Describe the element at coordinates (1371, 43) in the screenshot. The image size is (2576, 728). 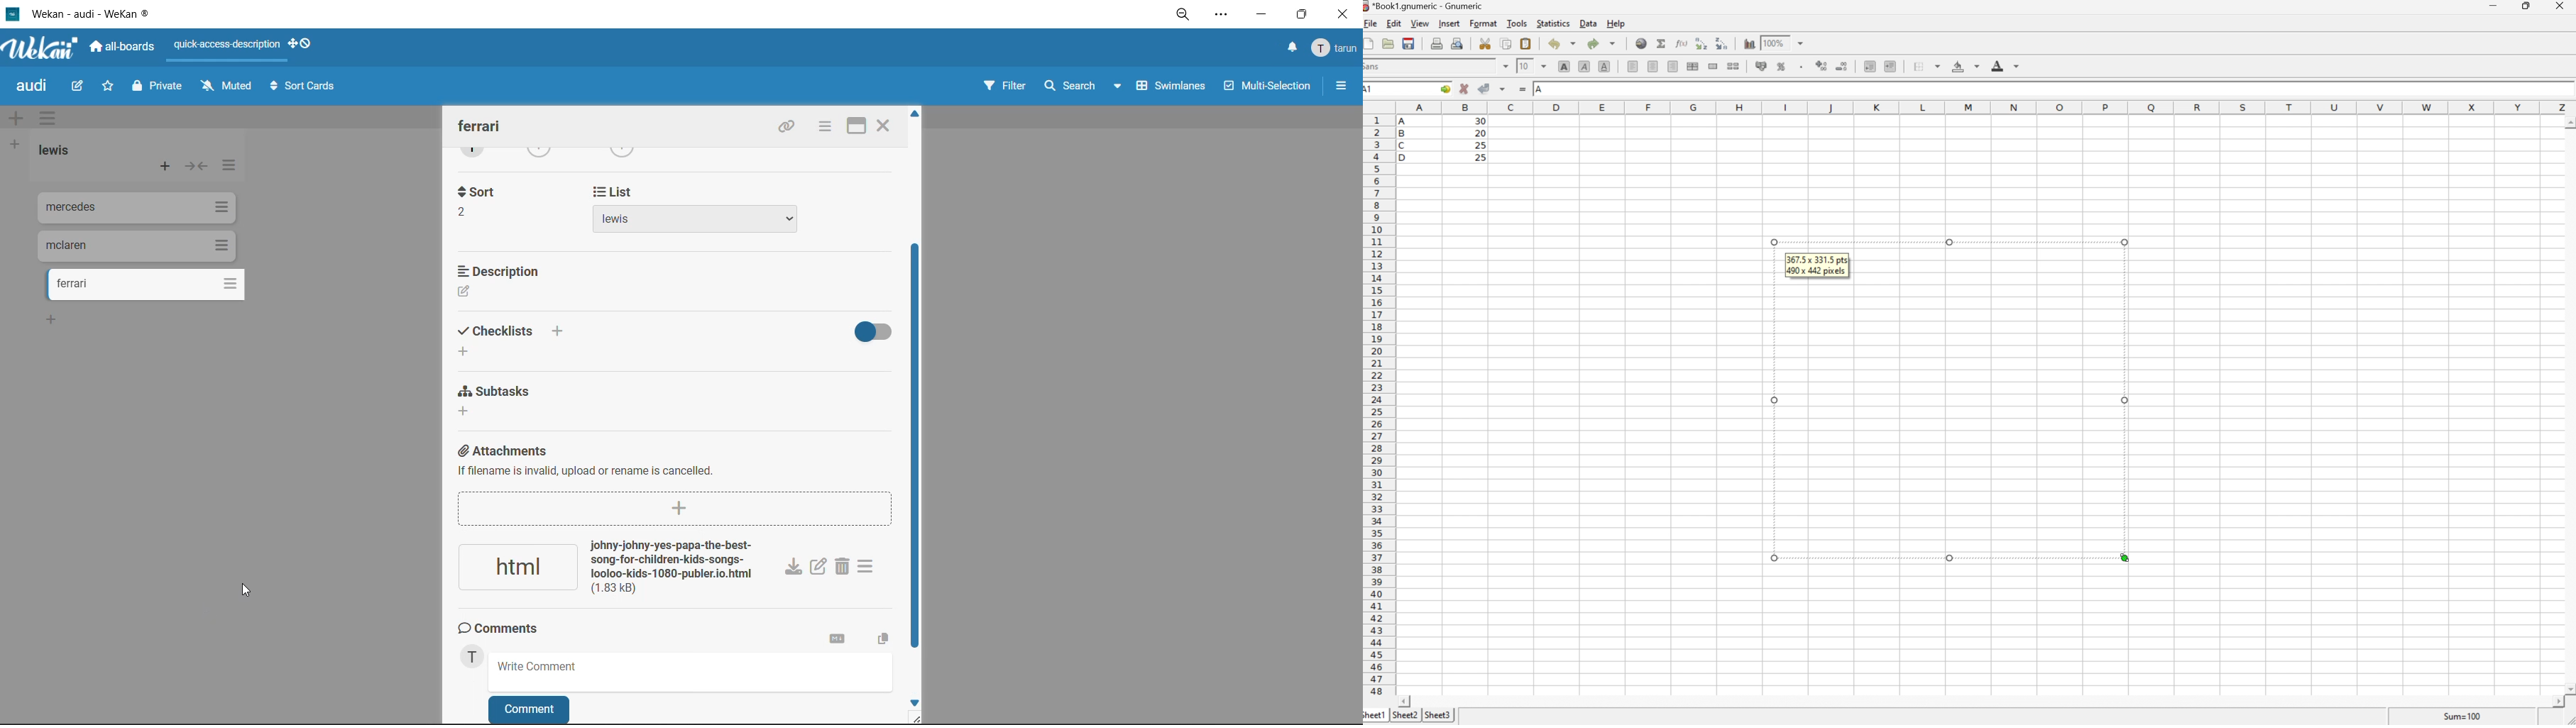
I see `Create a new workbook` at that location.